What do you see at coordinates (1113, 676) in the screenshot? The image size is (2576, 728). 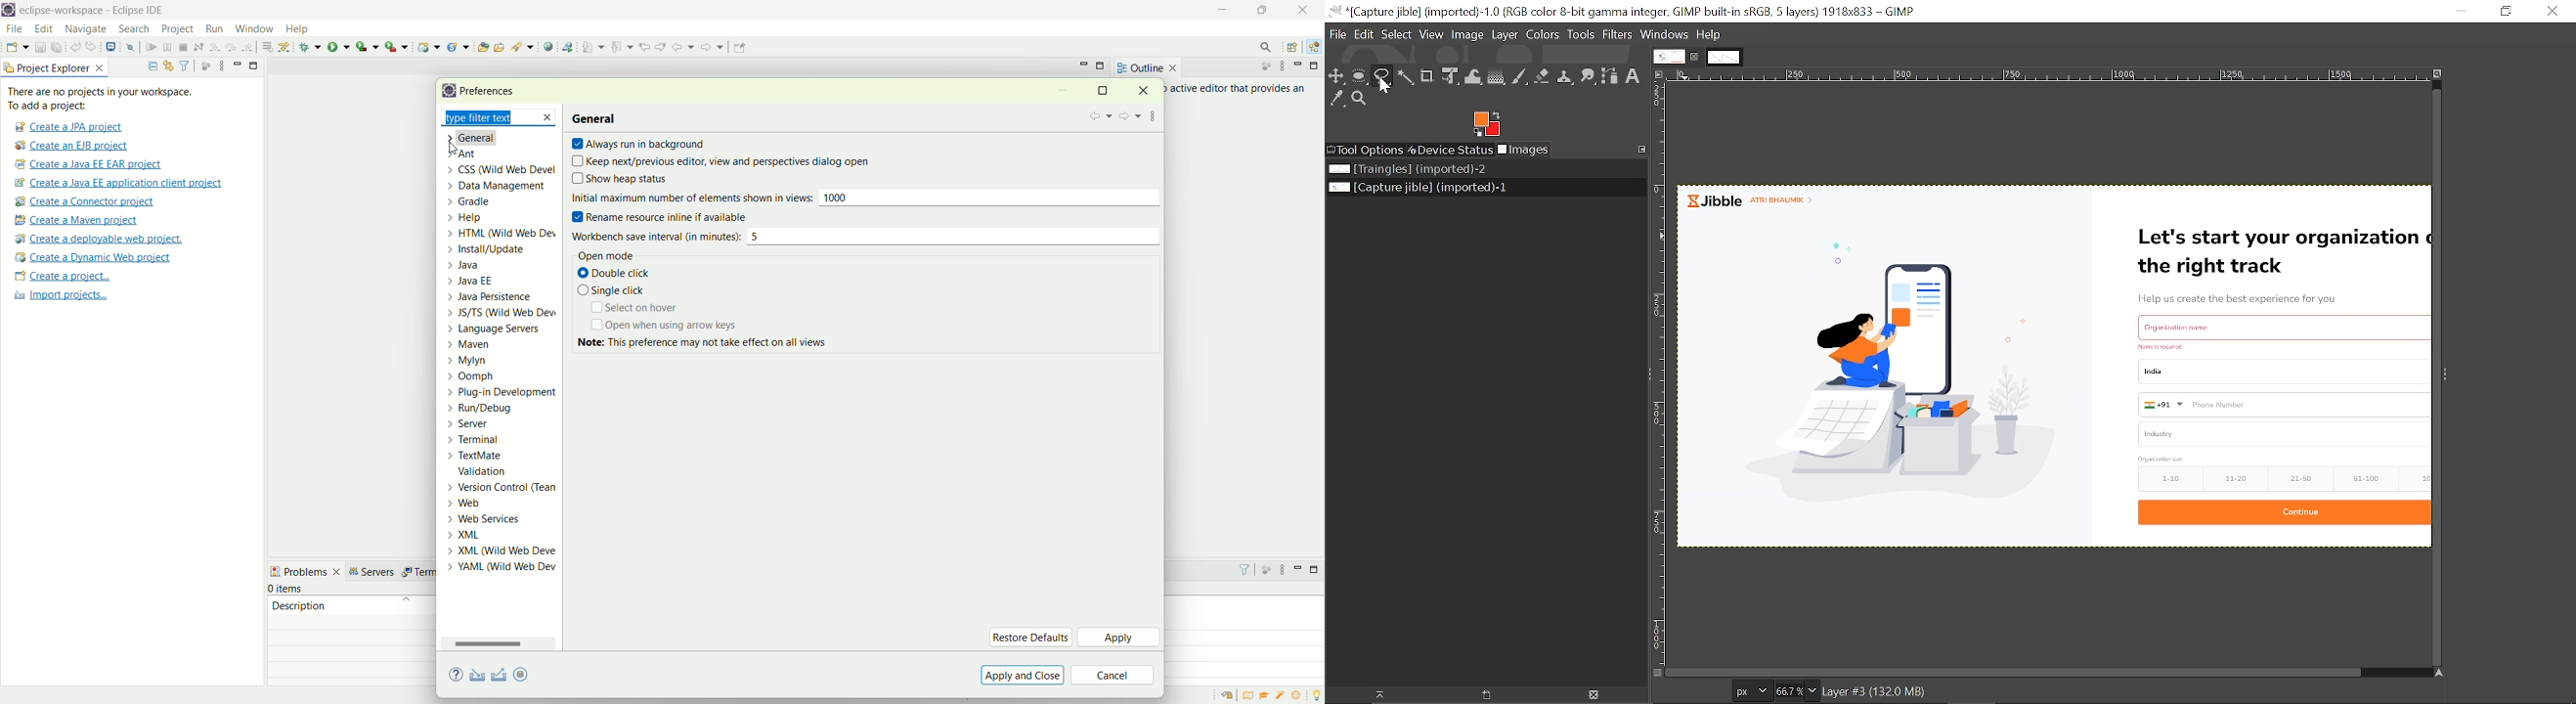 I see `cancel` at bounding box center [1113, 676].